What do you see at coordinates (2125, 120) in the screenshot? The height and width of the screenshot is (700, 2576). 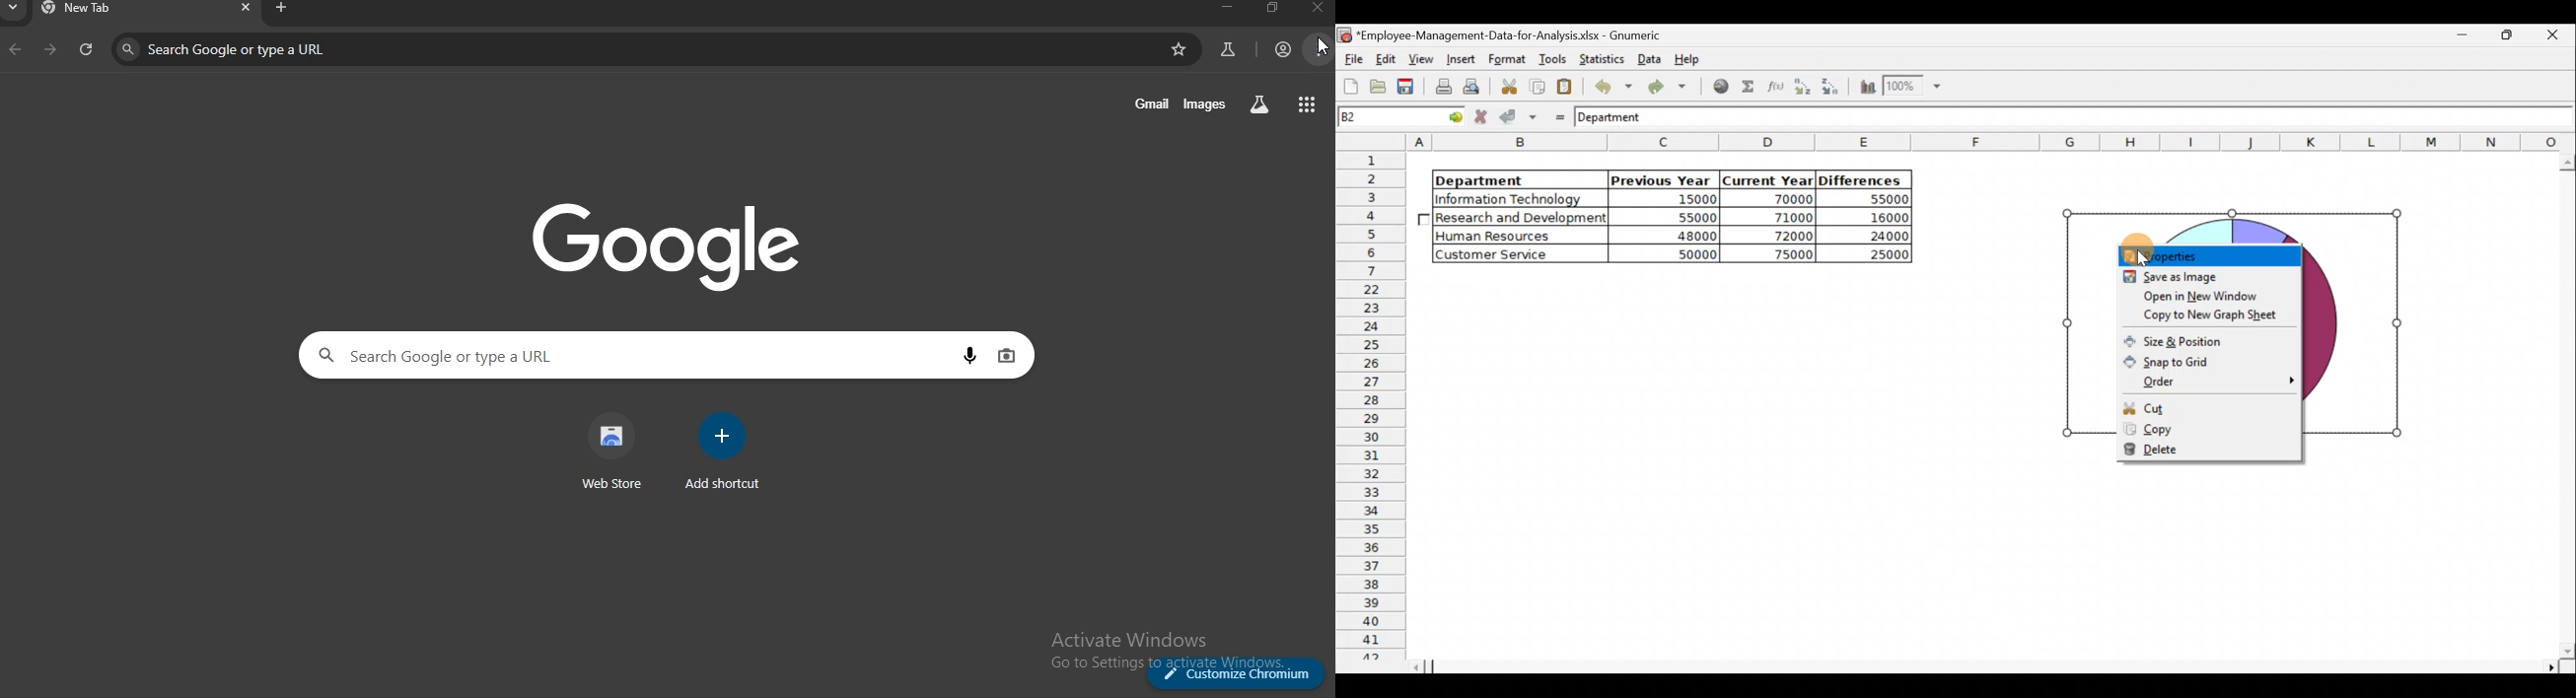 I see `Formula bar` at bounding box center [2125, 120].